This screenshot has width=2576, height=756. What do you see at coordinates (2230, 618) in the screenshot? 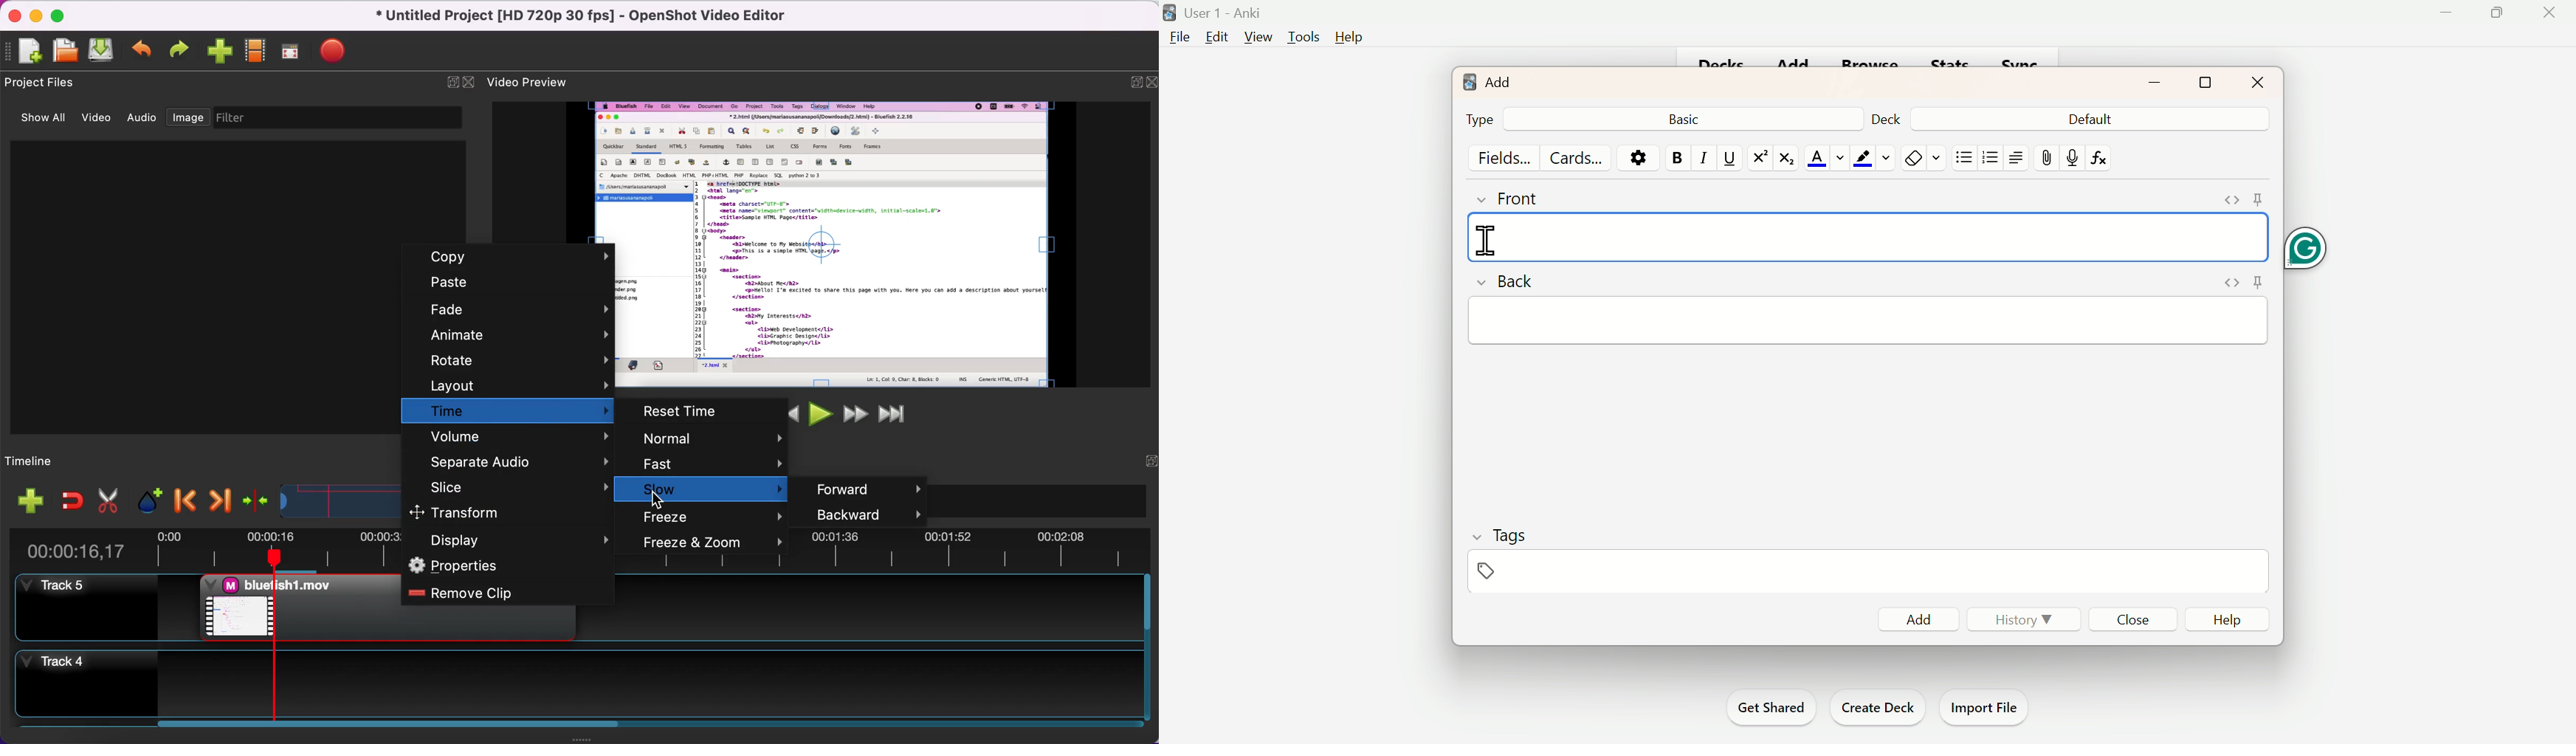
I see `Help` at bounding box center [2230, 618].